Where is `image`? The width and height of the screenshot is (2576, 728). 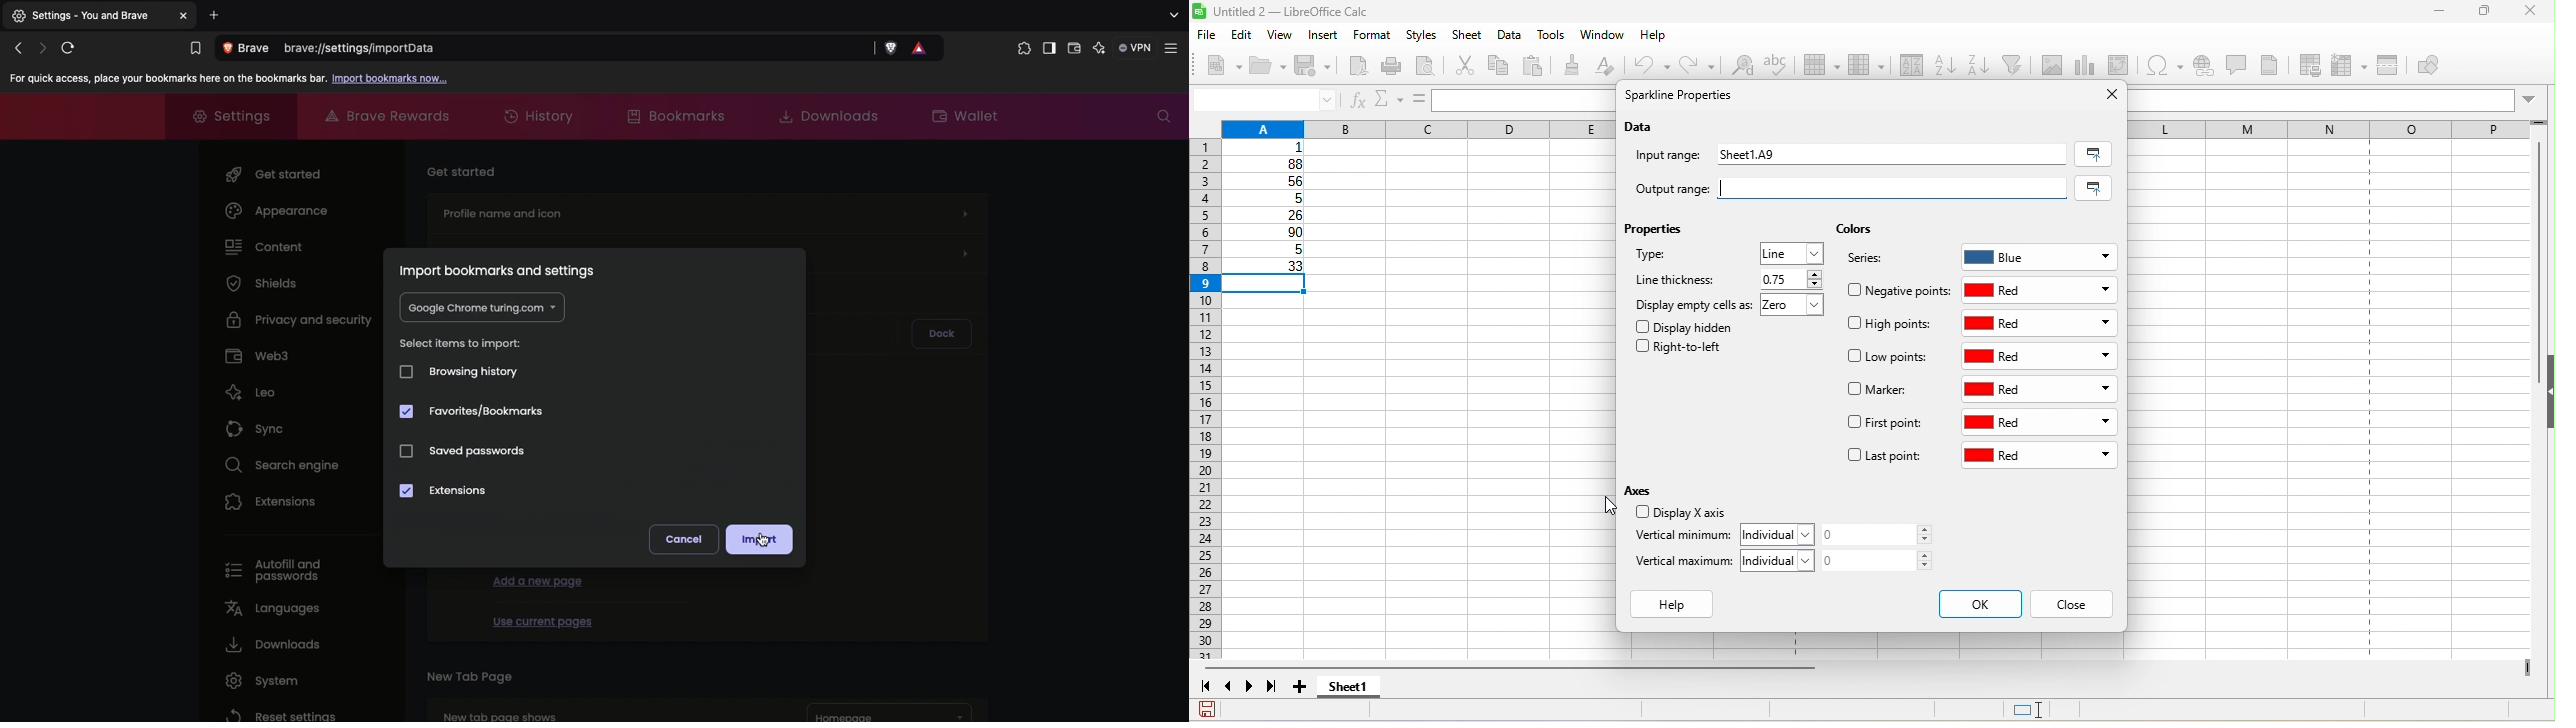
image is located at coordinates (2054, 64).